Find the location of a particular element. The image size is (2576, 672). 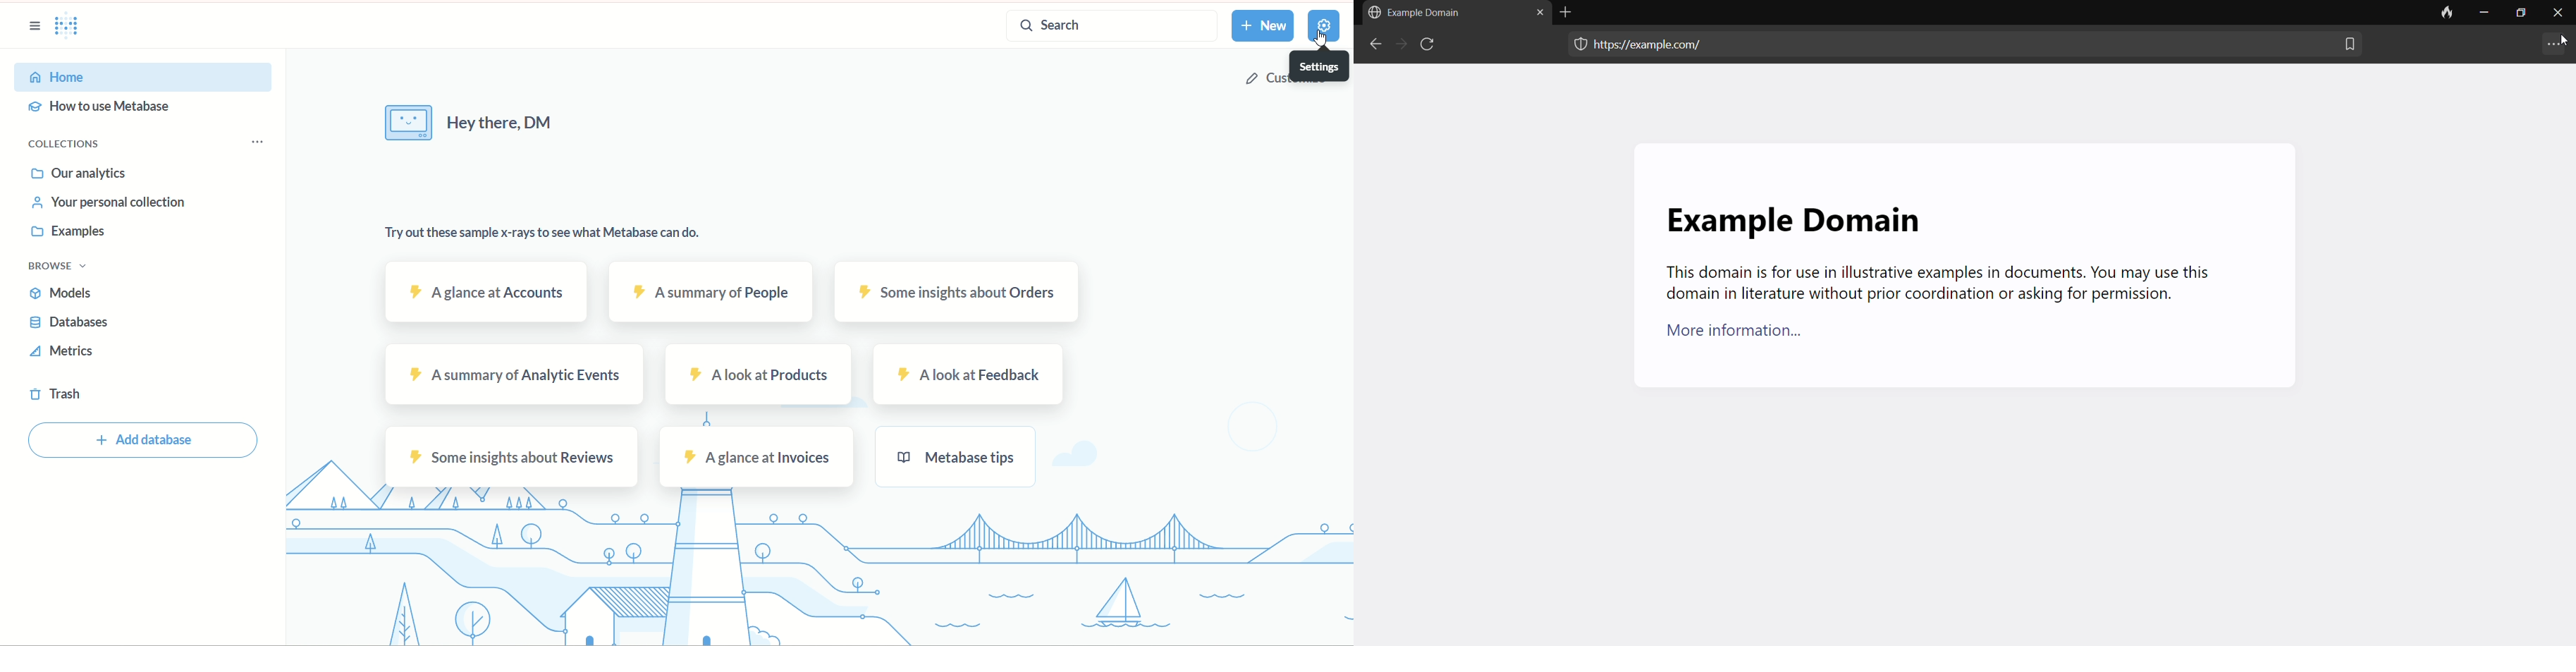

models is located at coordinates (62, 294).